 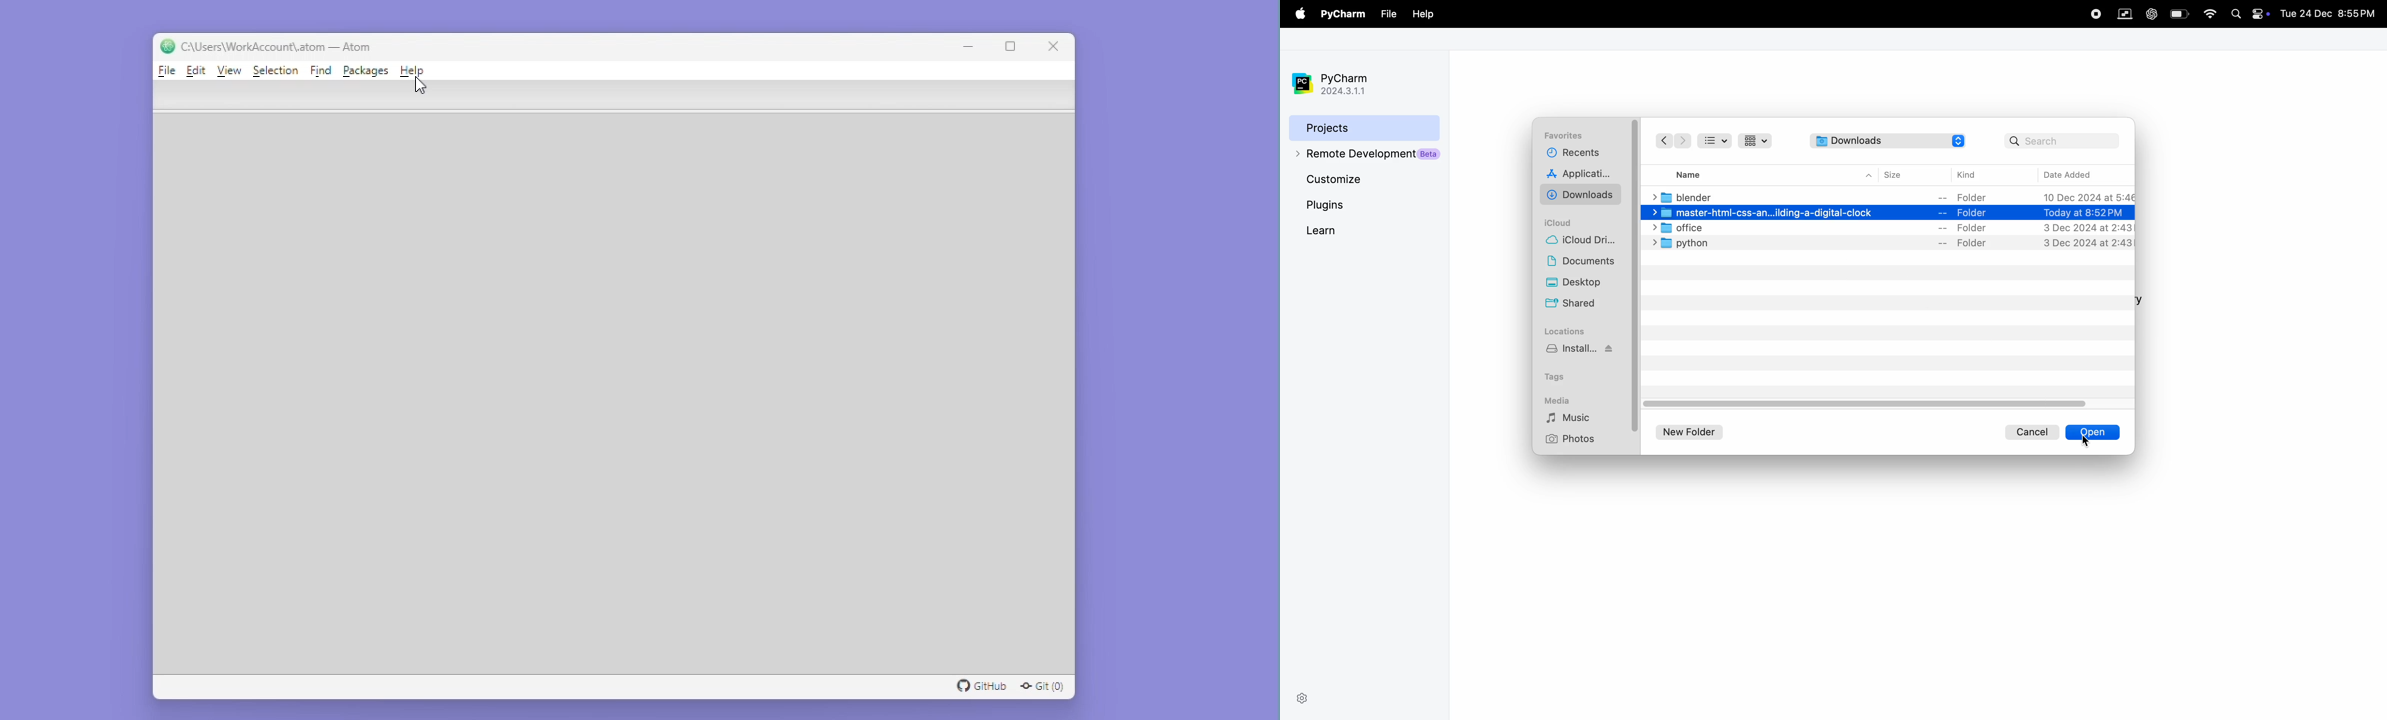 What do you see at coordinates (1566, 136) in the screenshot?
I see `favourites` at bounding box center [1566, 136].